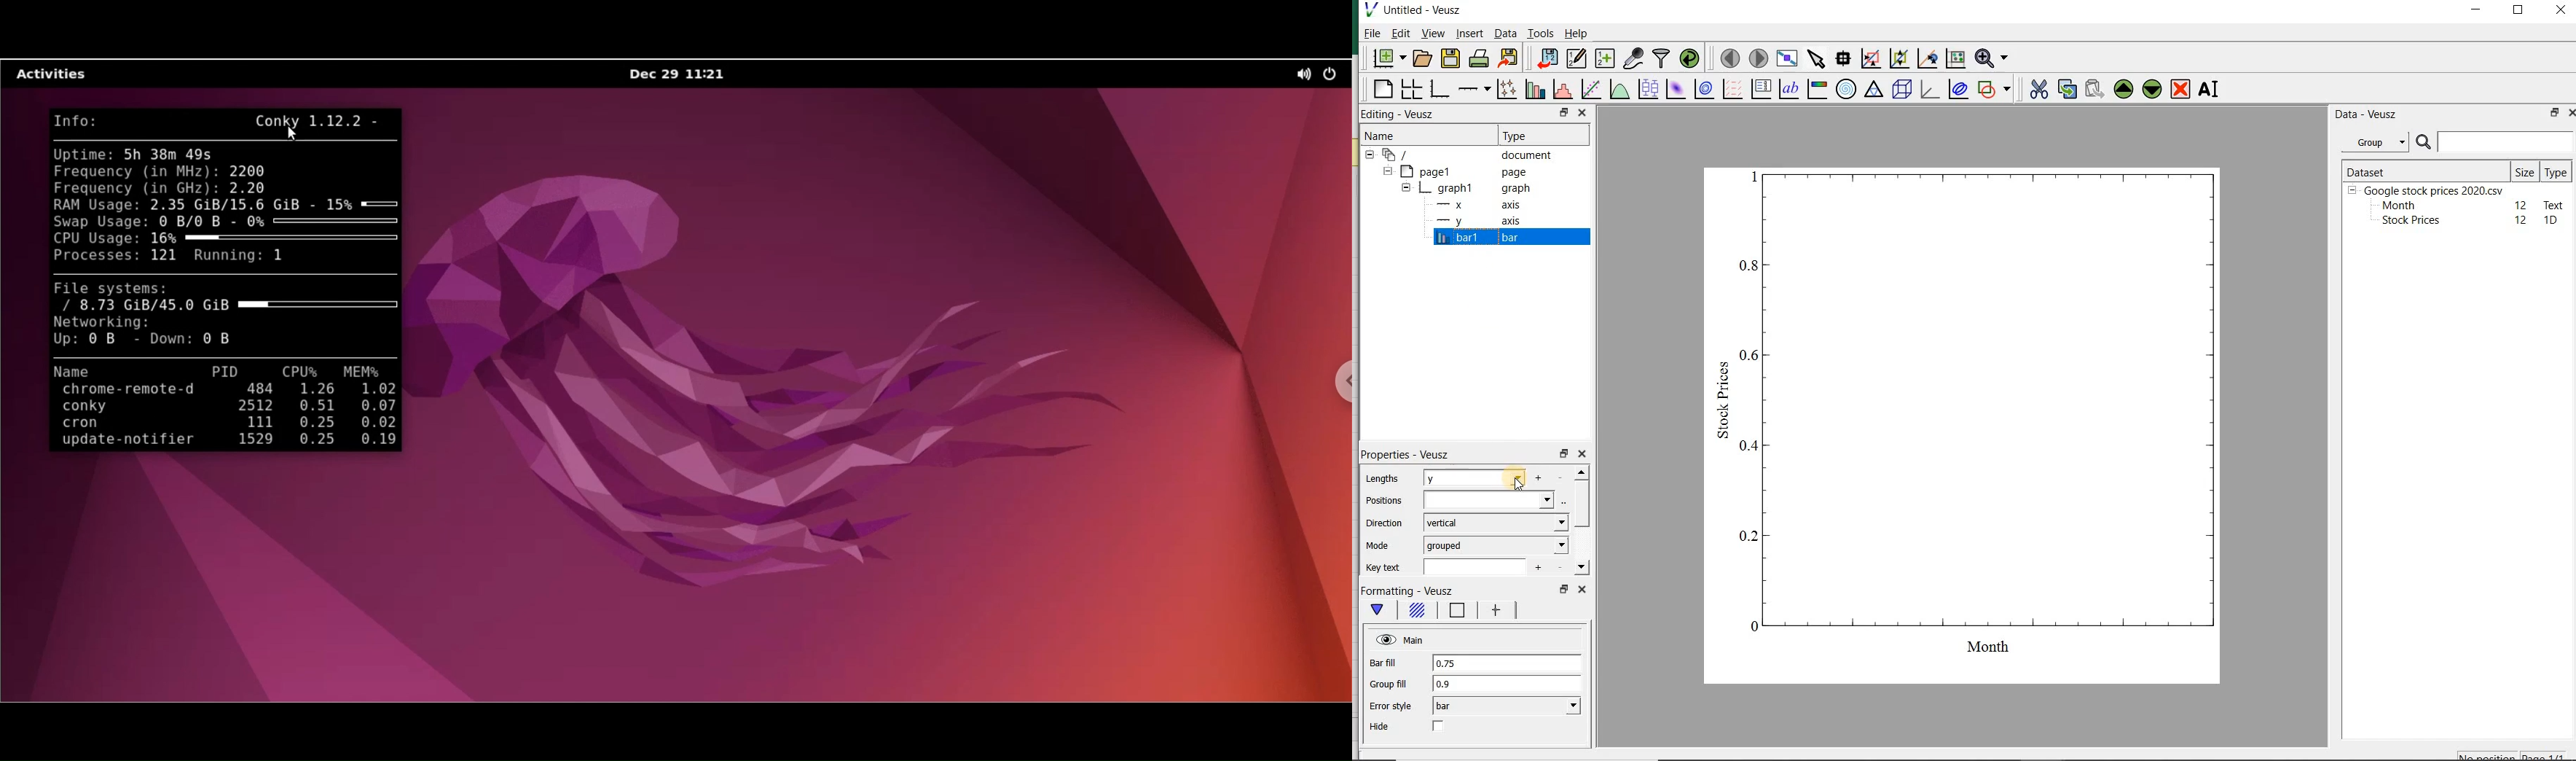  Describe the element at coordinates (1424, 58) in the screenshot. I see `open a document` at that location.